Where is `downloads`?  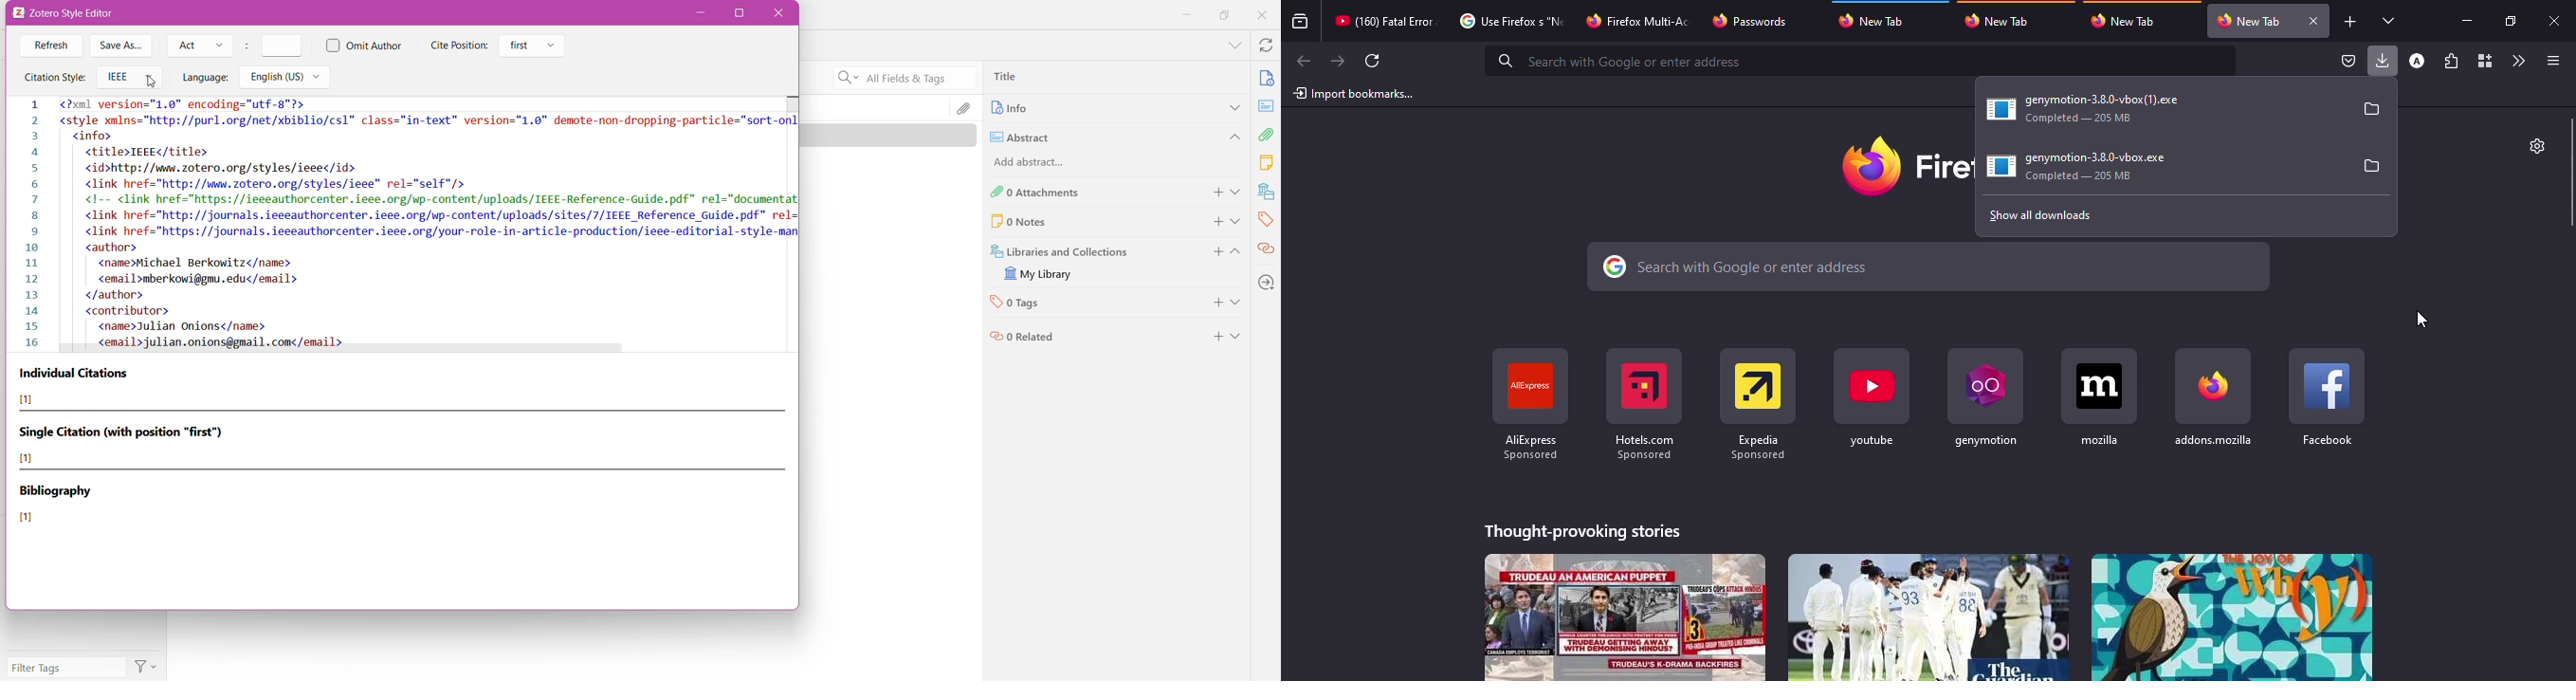 downloads is located at coordinates (2384, 60).